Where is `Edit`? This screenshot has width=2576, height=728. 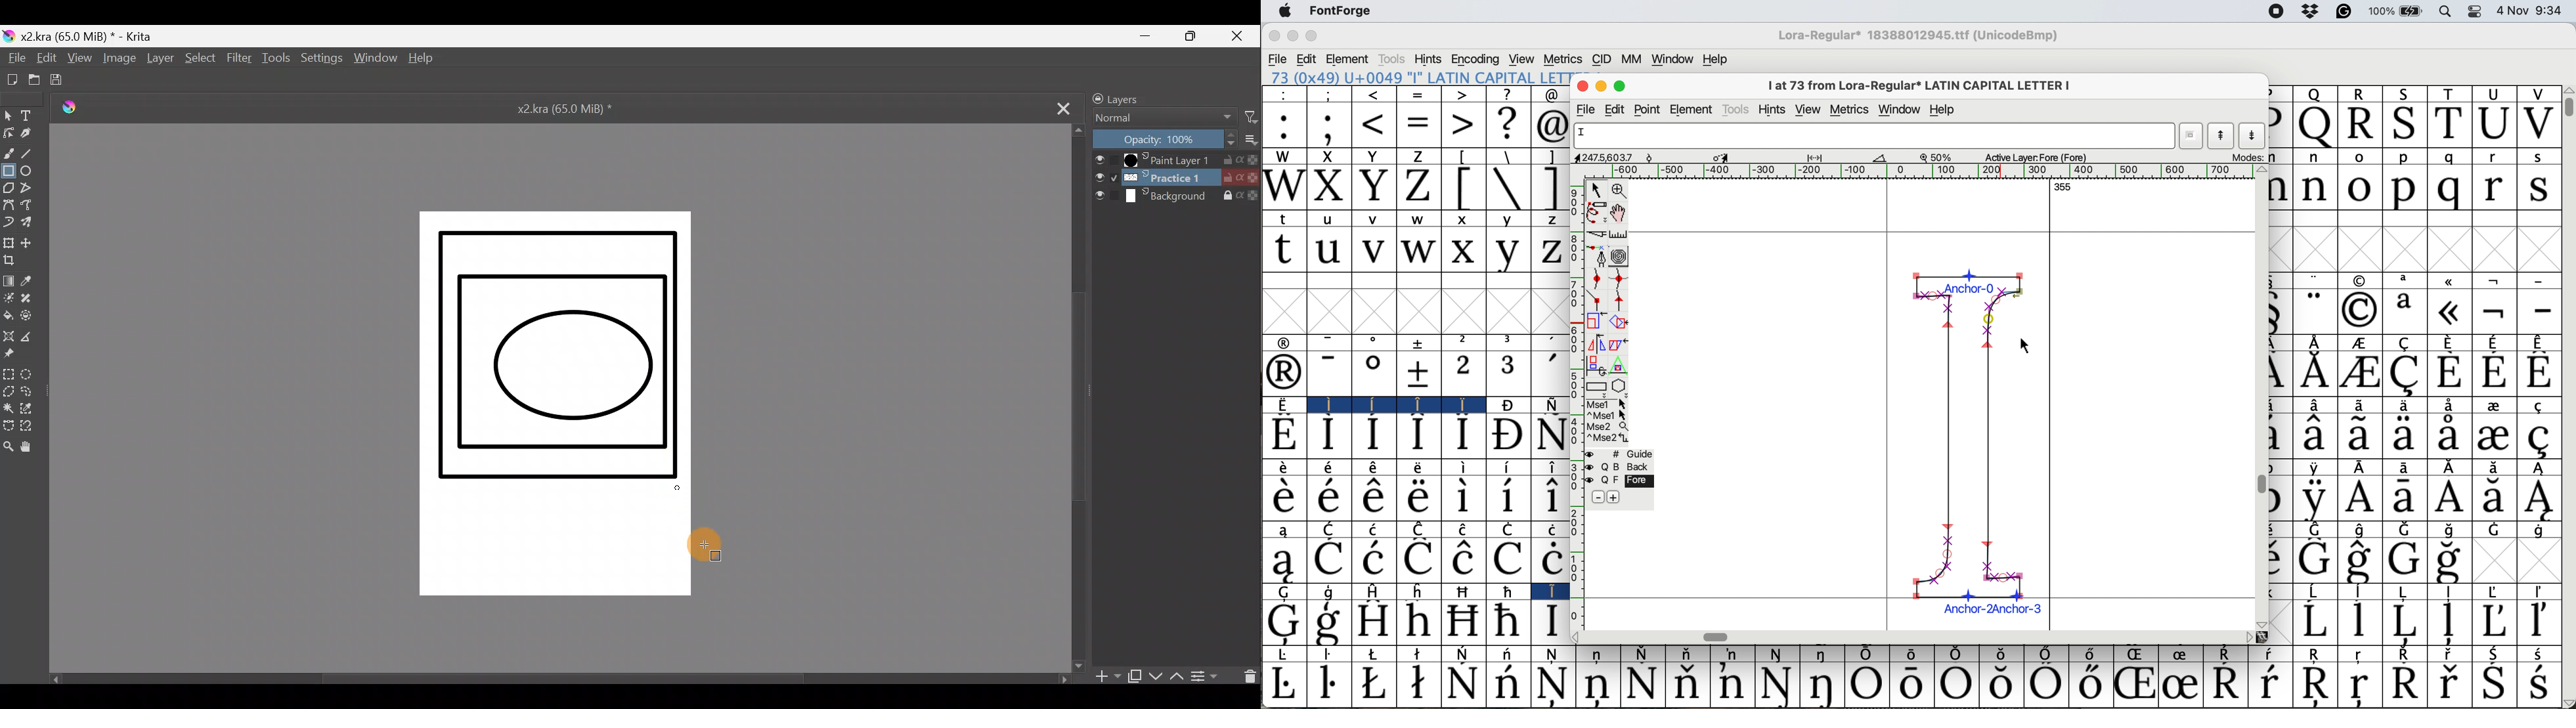 Edit is located at coordinates (43, 58).